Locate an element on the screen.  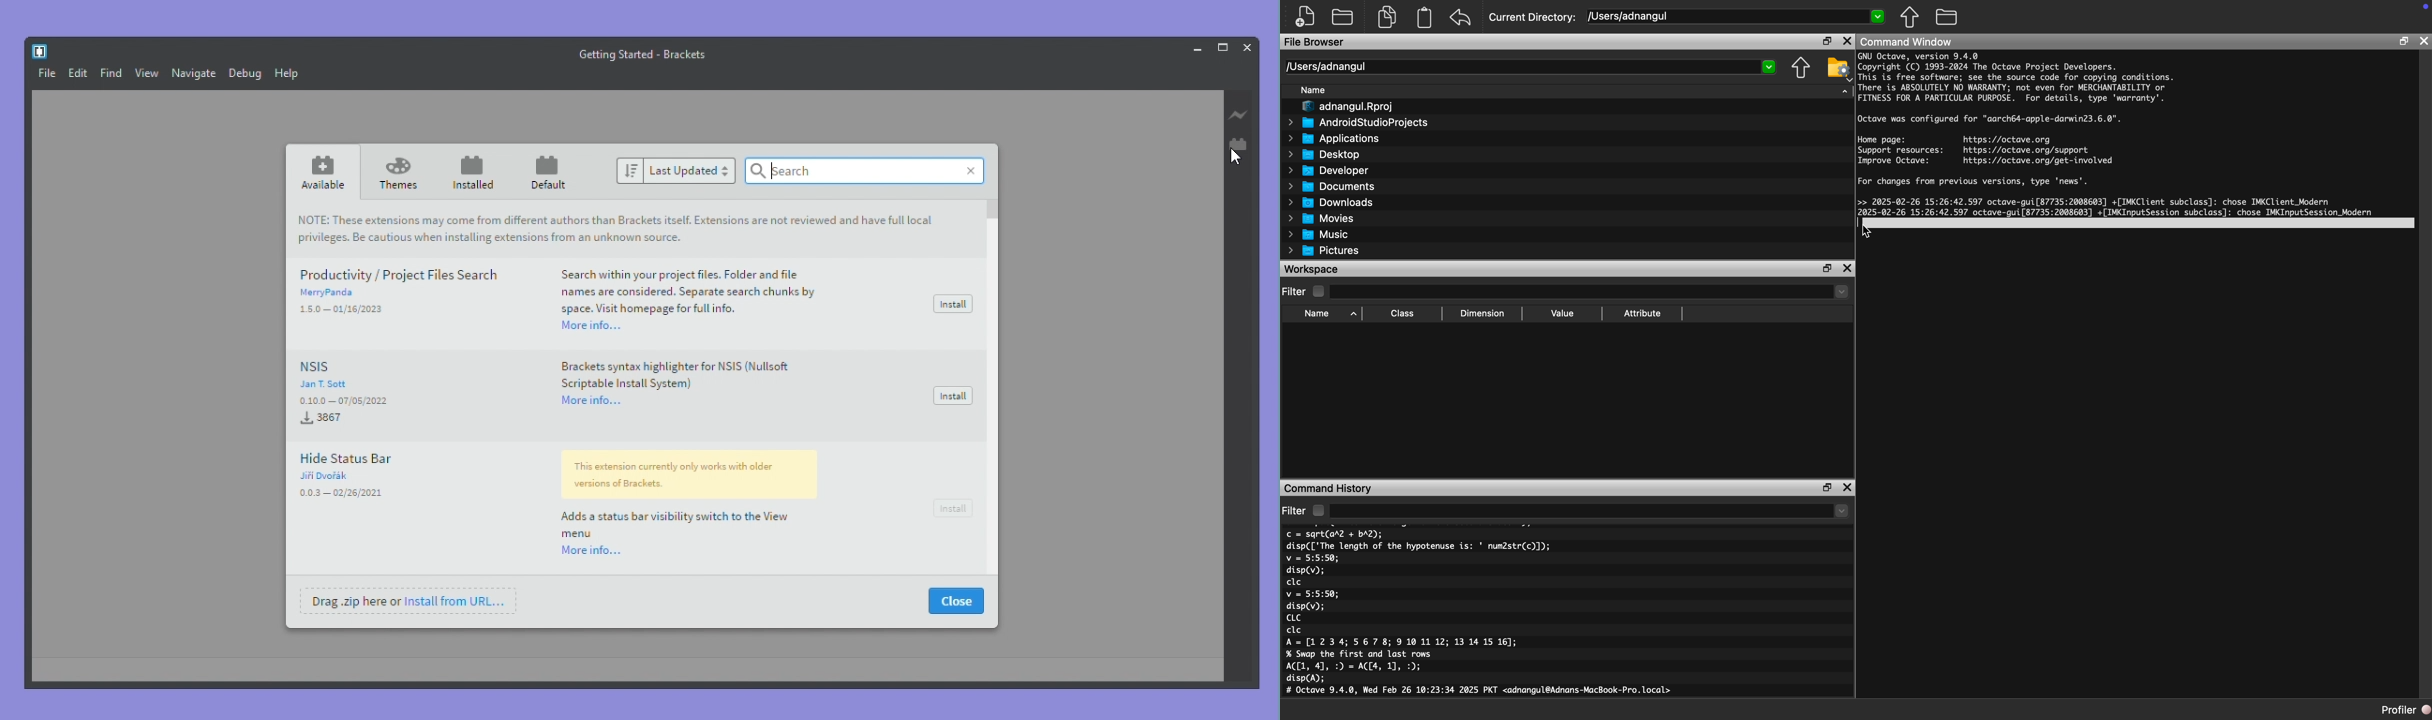
# Octave 9.4.0, Wed Feb 26 10:23:34 2025 PKT <adnangul@Adnans-MacBook-Pro.local> is located at coordinates (1482, 692).